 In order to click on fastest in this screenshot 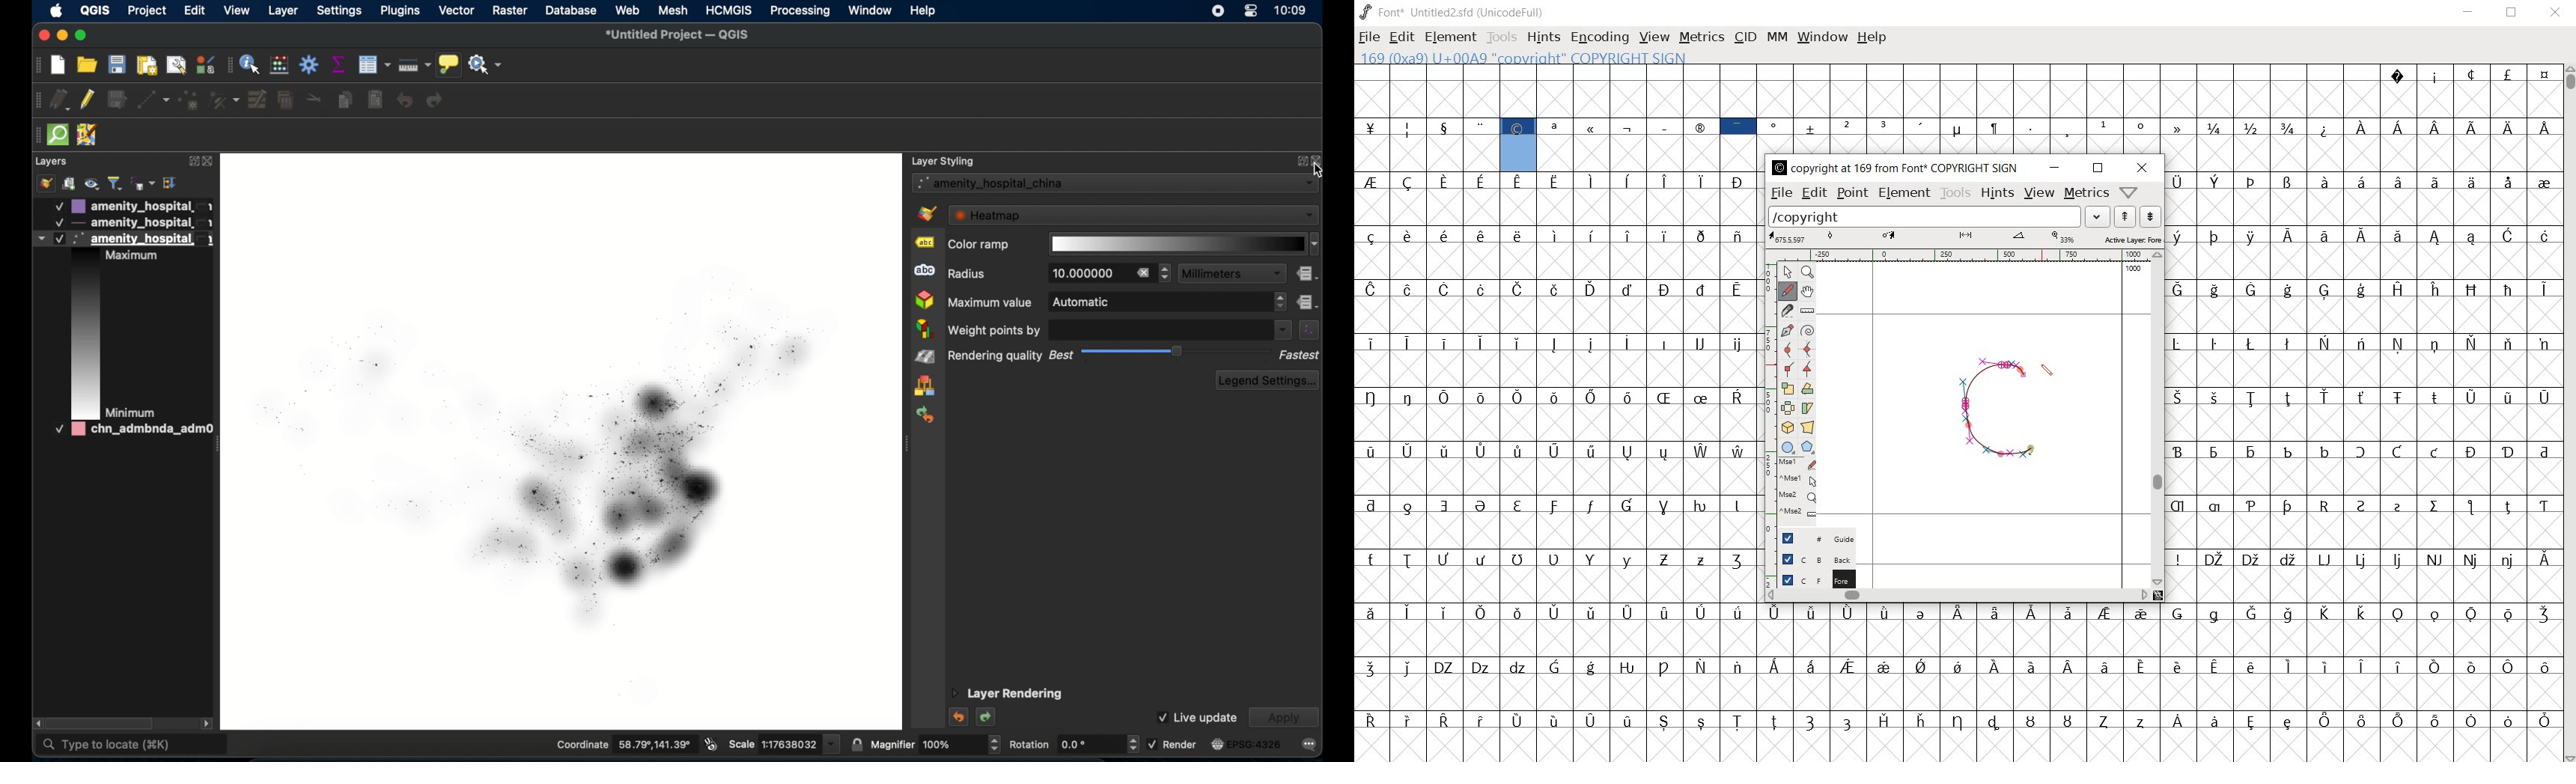, I will do `click(1301, 355)`.